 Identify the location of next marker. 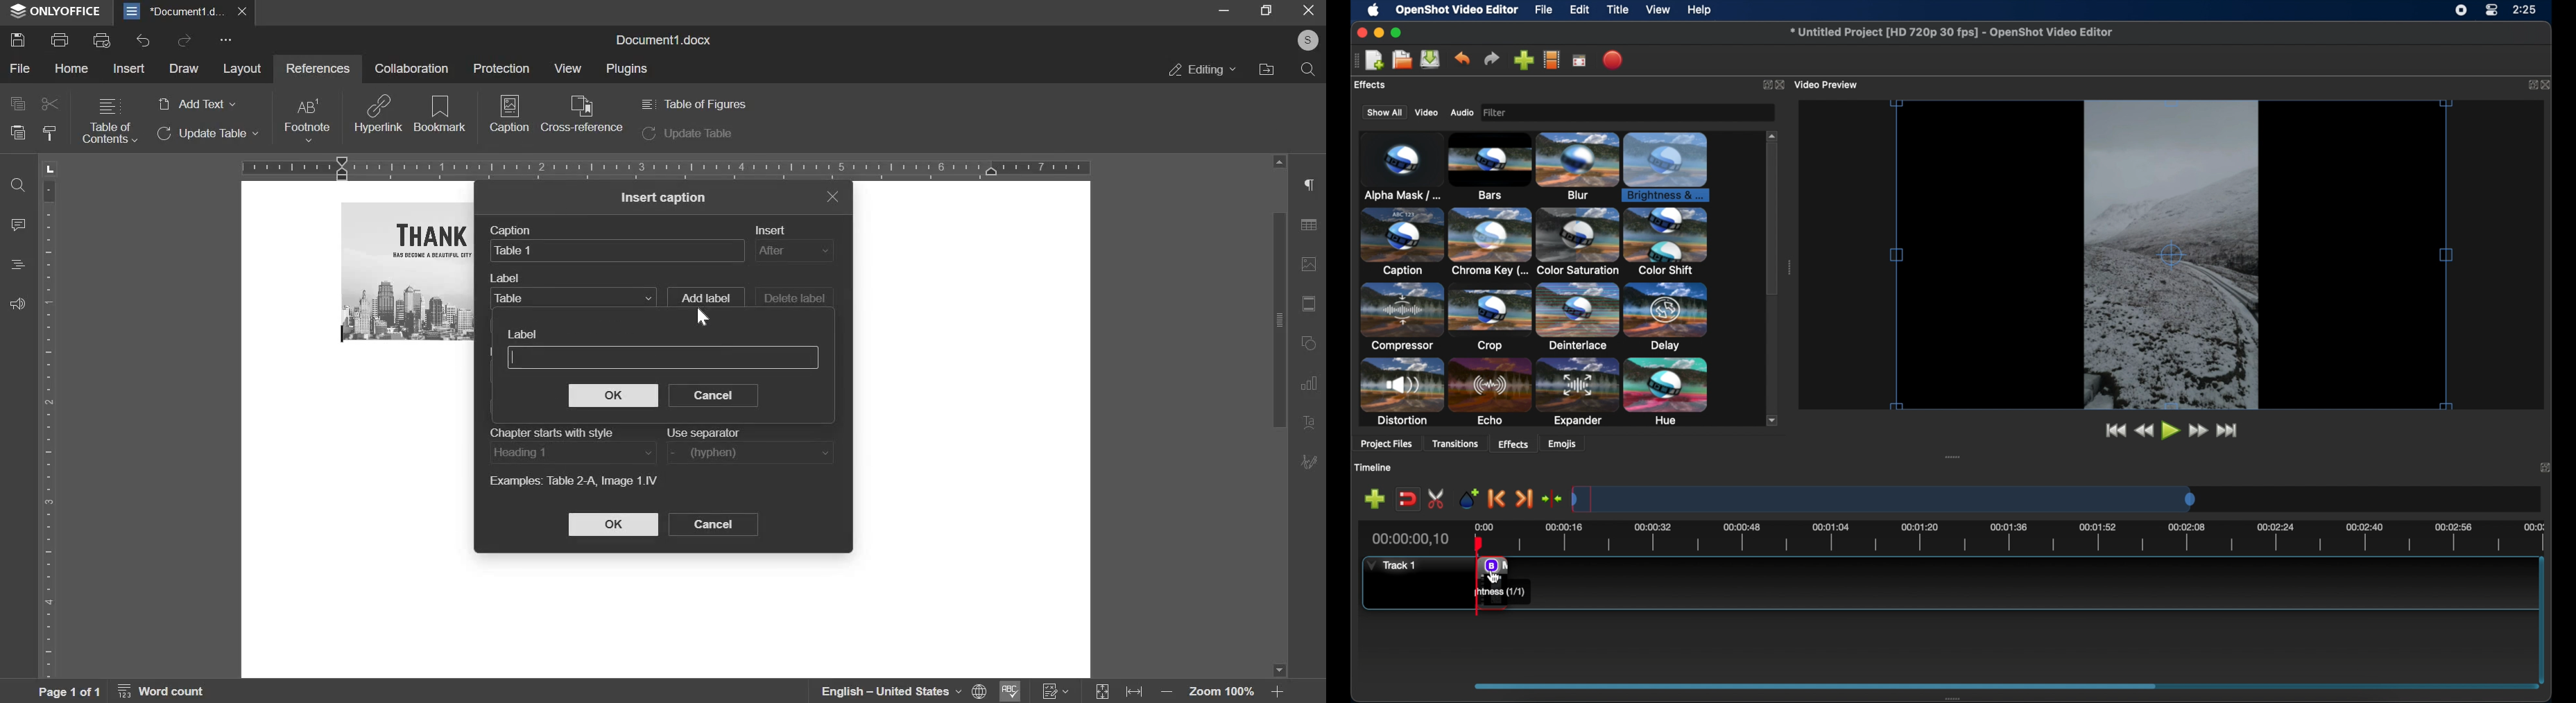
(1525, 499).